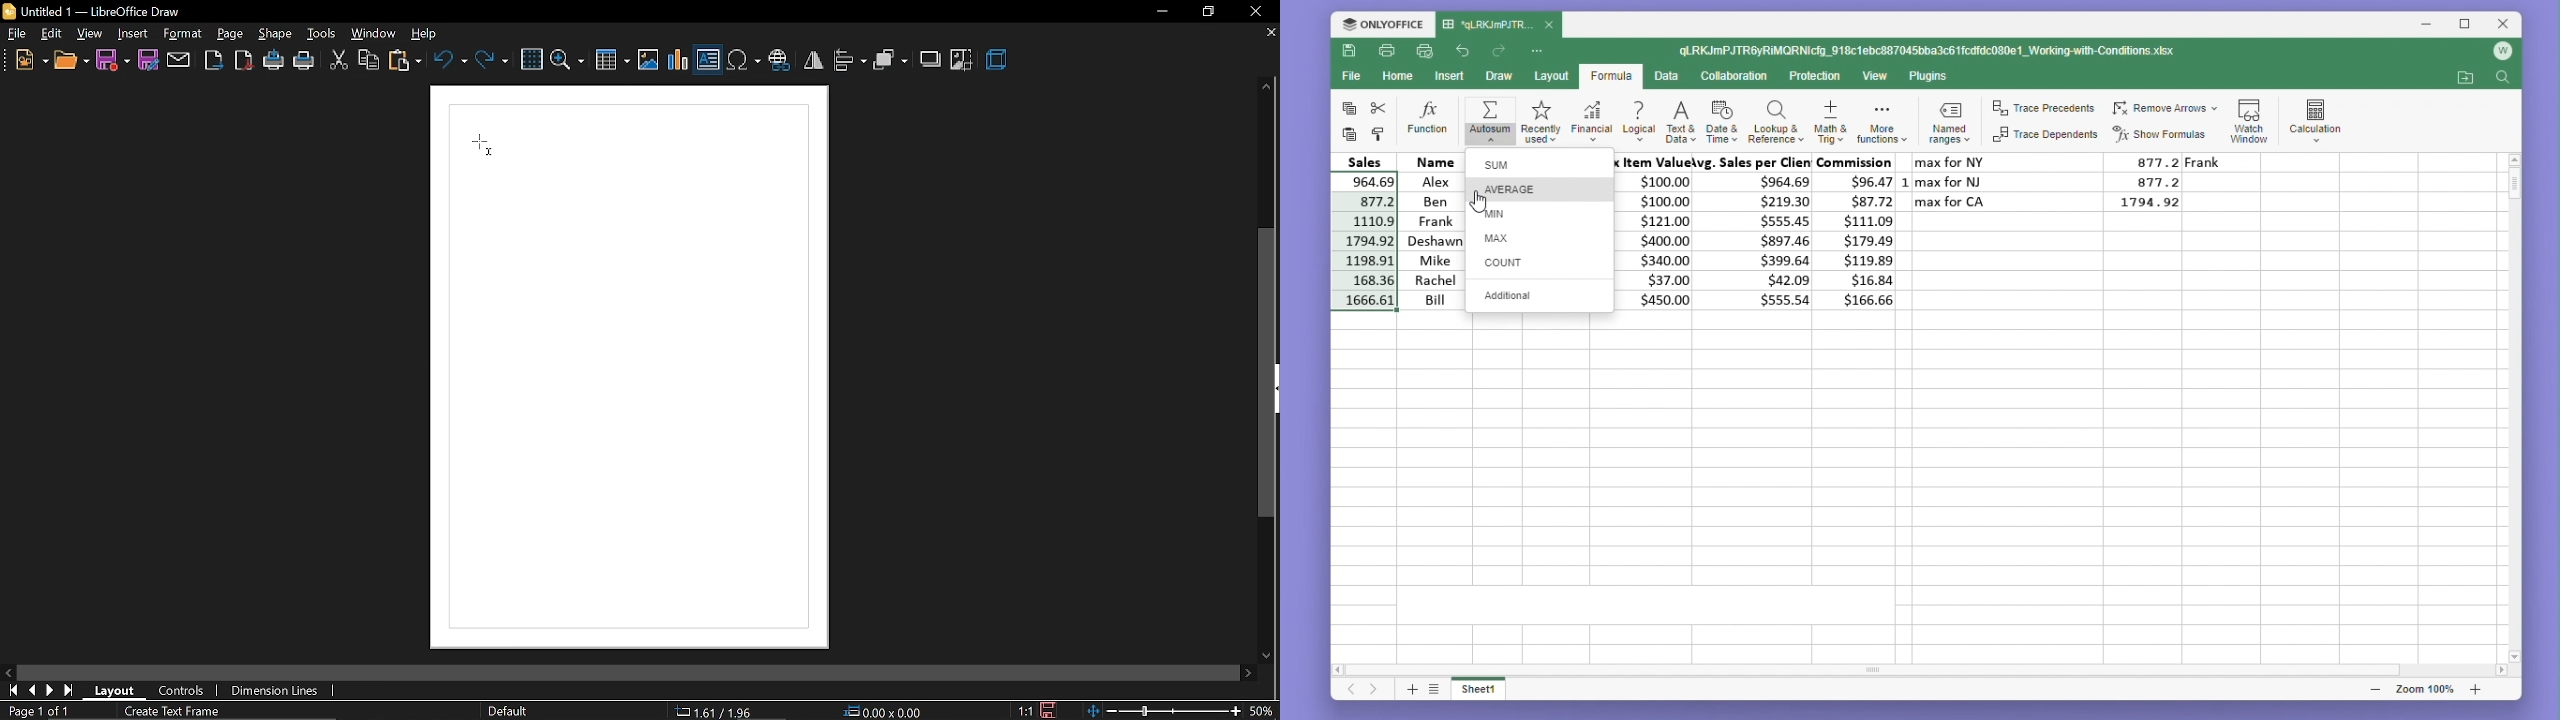  I want to click on insert image, so click(648, 61).